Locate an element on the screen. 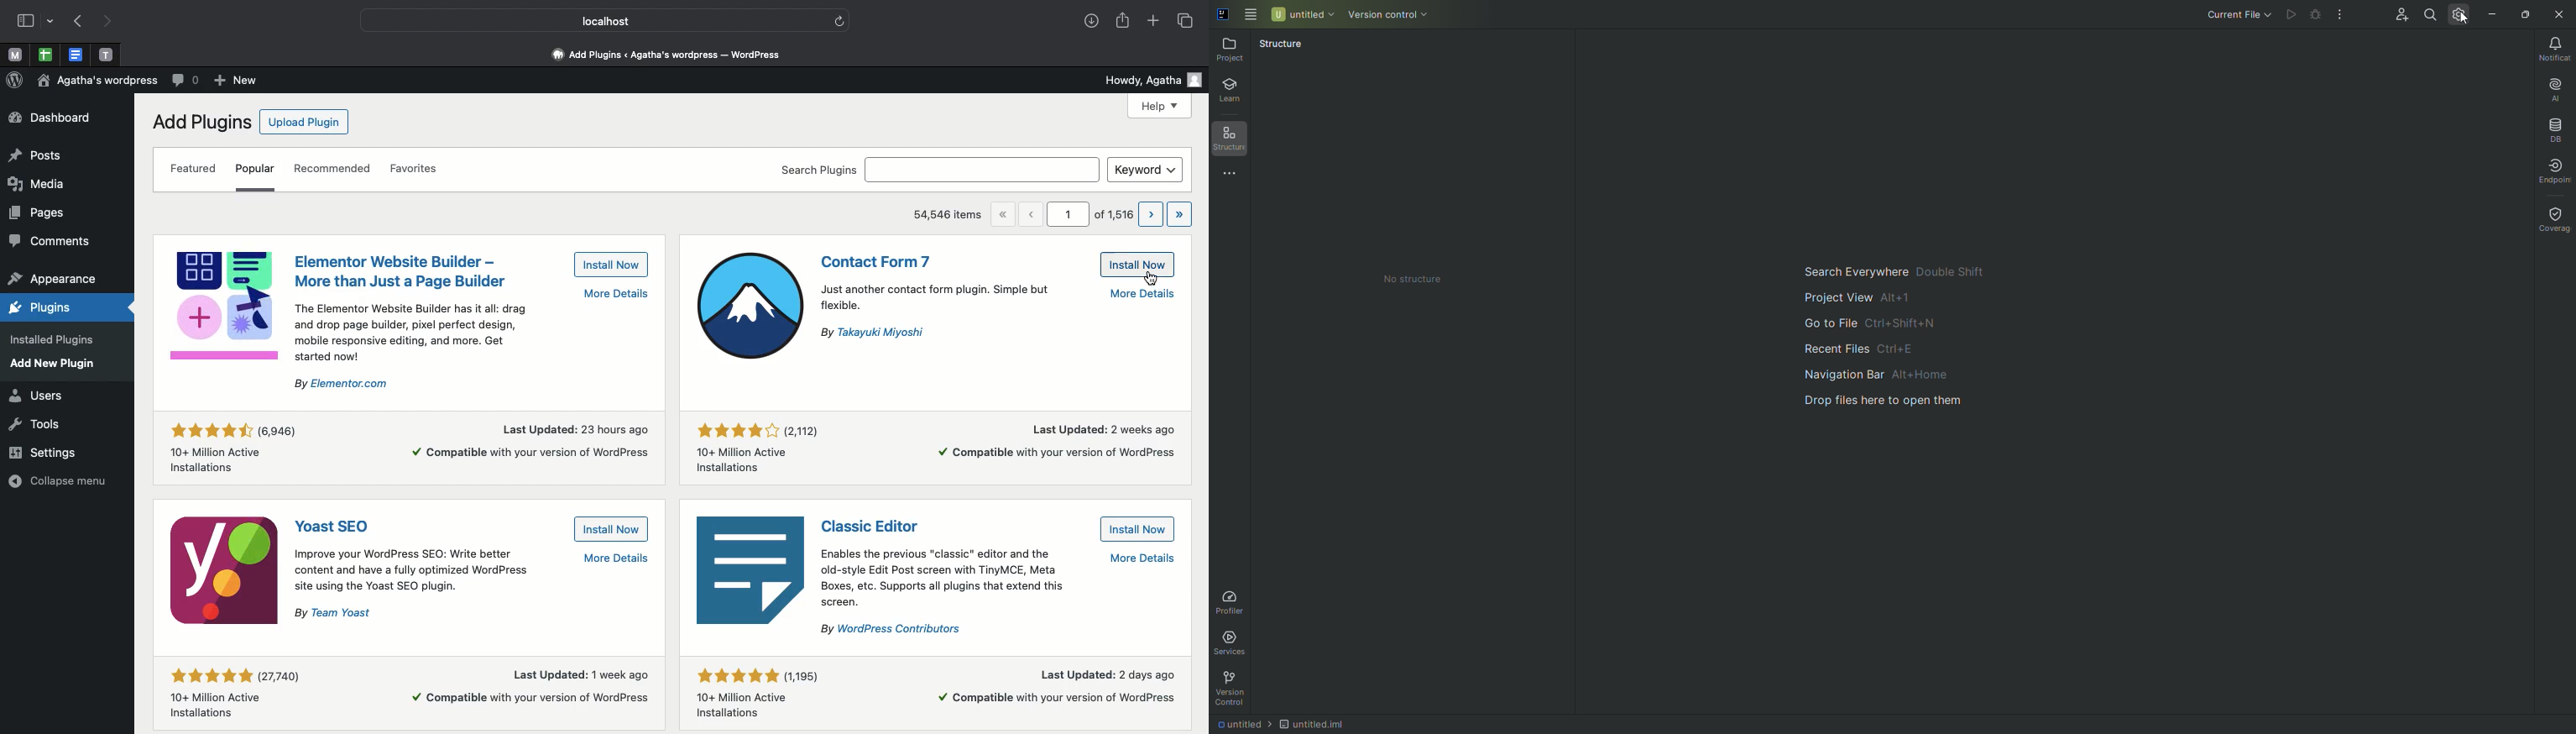 The width and height of the screenshot is (2576, 756). Version Control is located at coordinates (1385, 14).